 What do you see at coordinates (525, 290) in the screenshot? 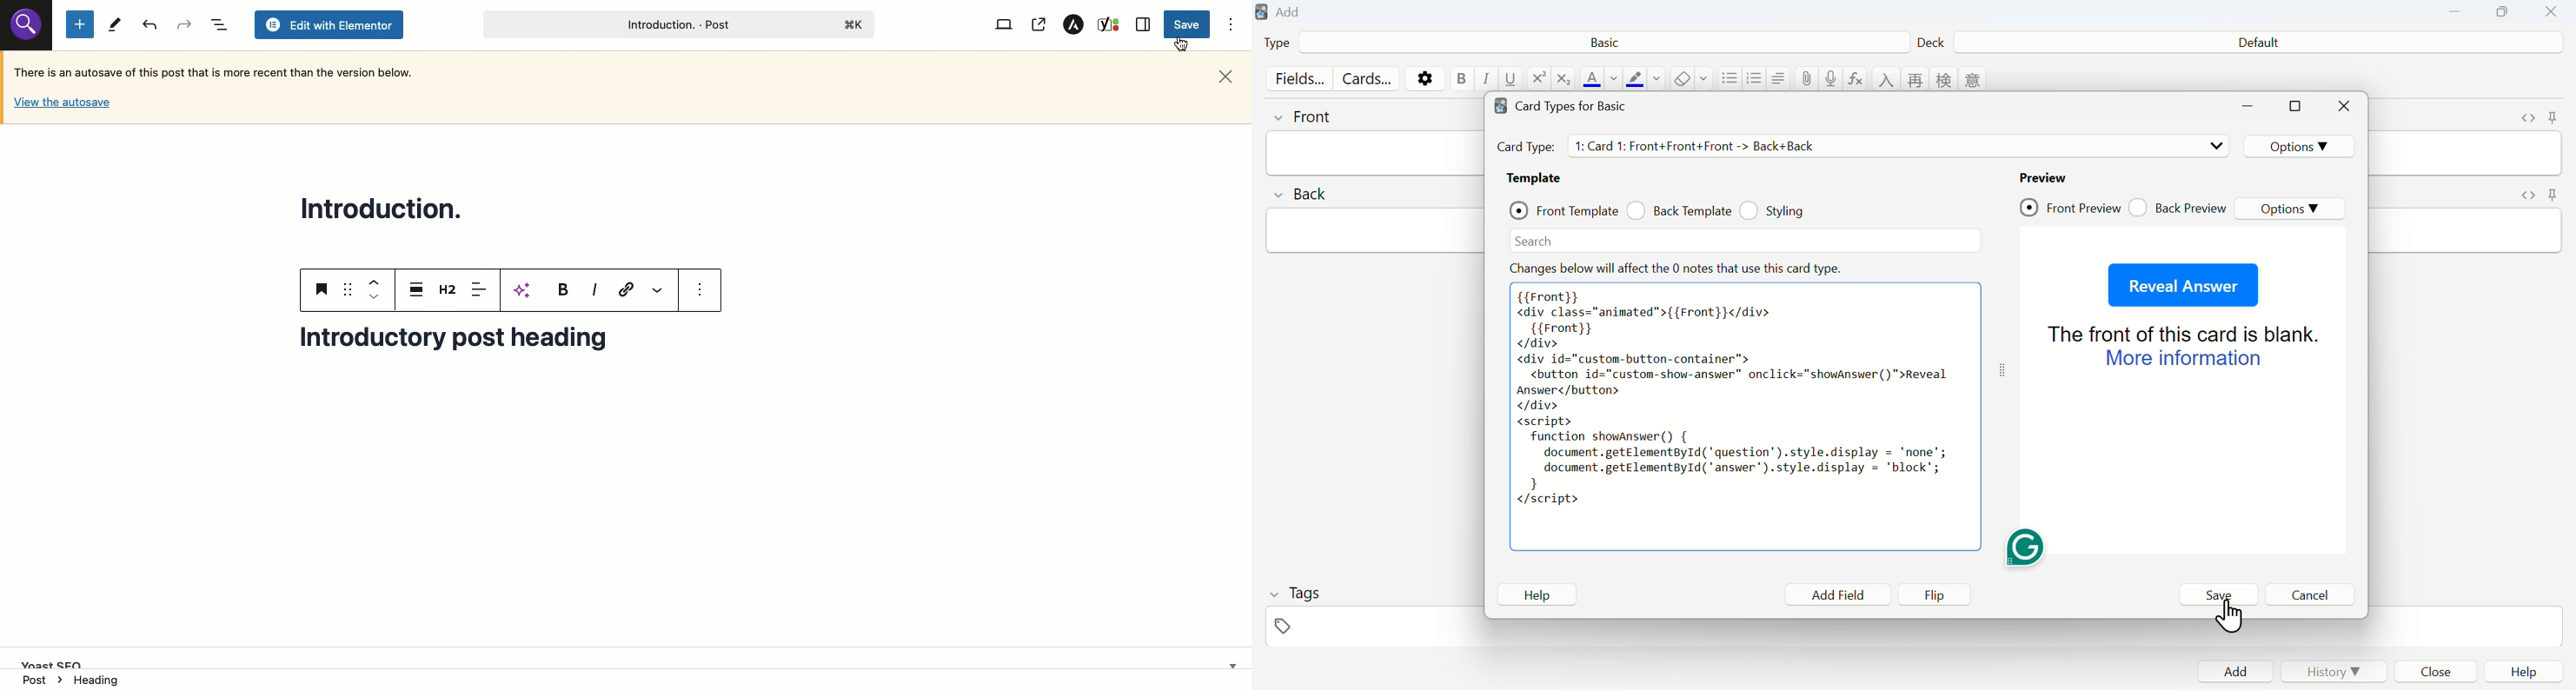
I see `AI` at bounding box center [525, 290].